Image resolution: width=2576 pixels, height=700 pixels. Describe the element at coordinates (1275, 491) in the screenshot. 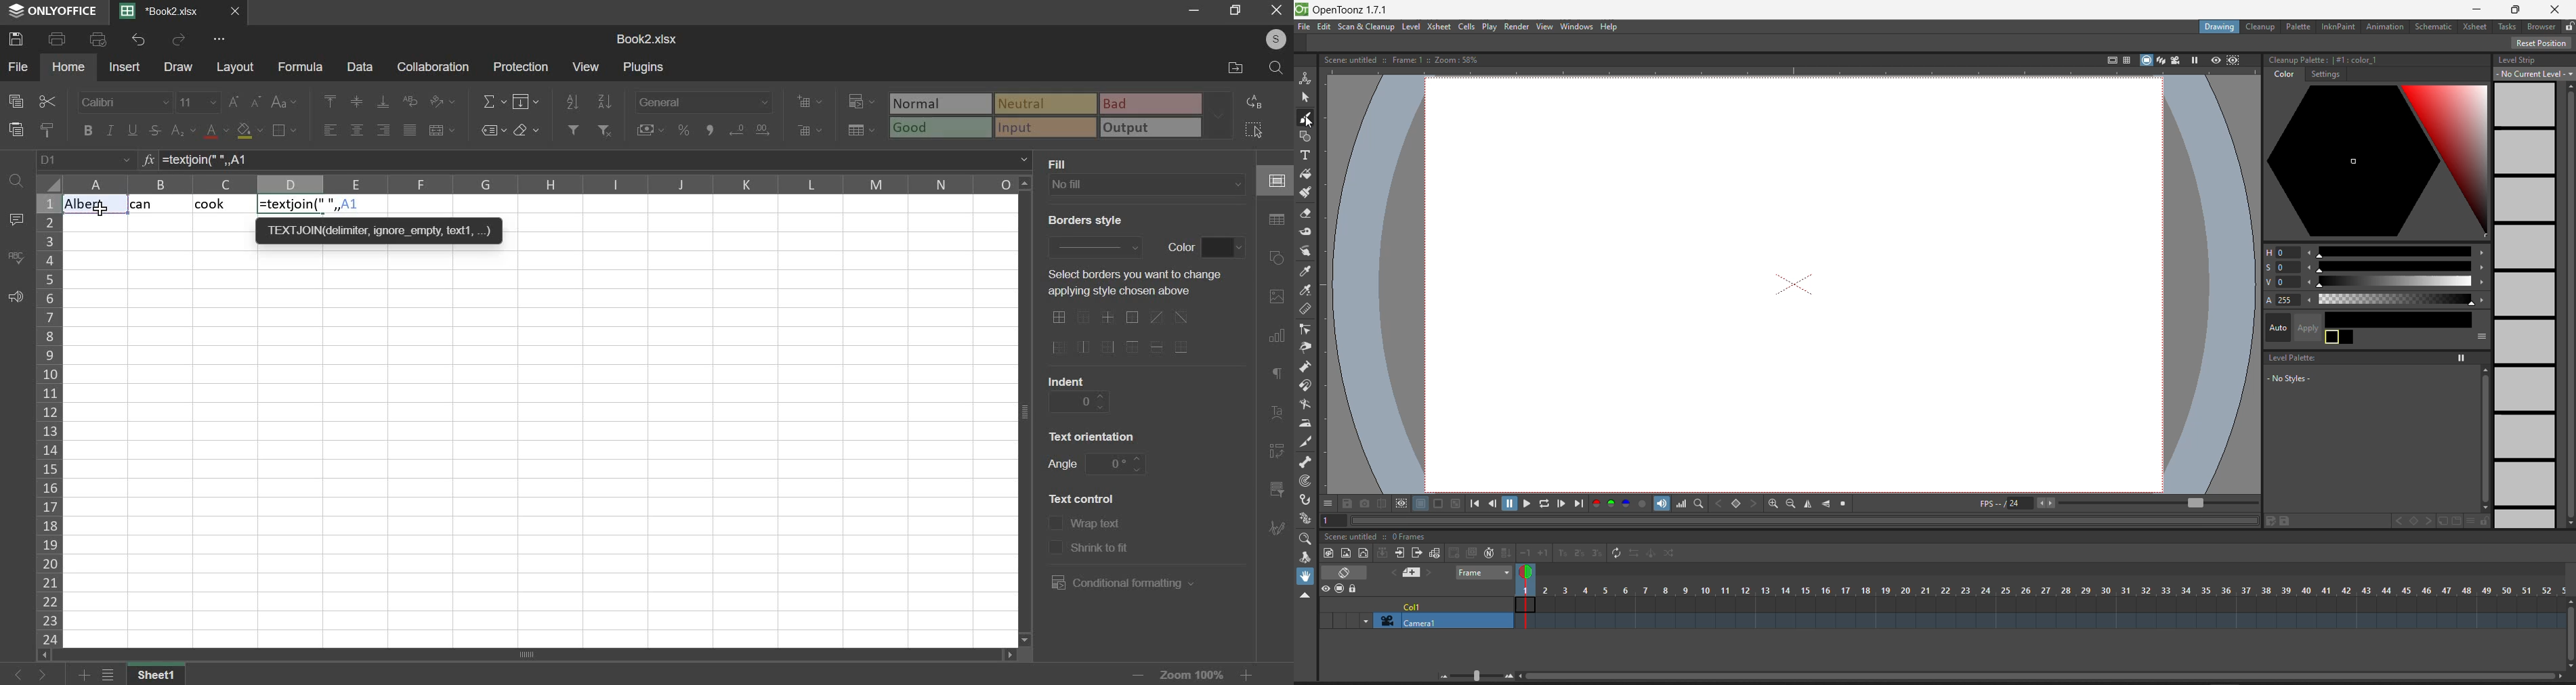

I see `slicer` at that location.